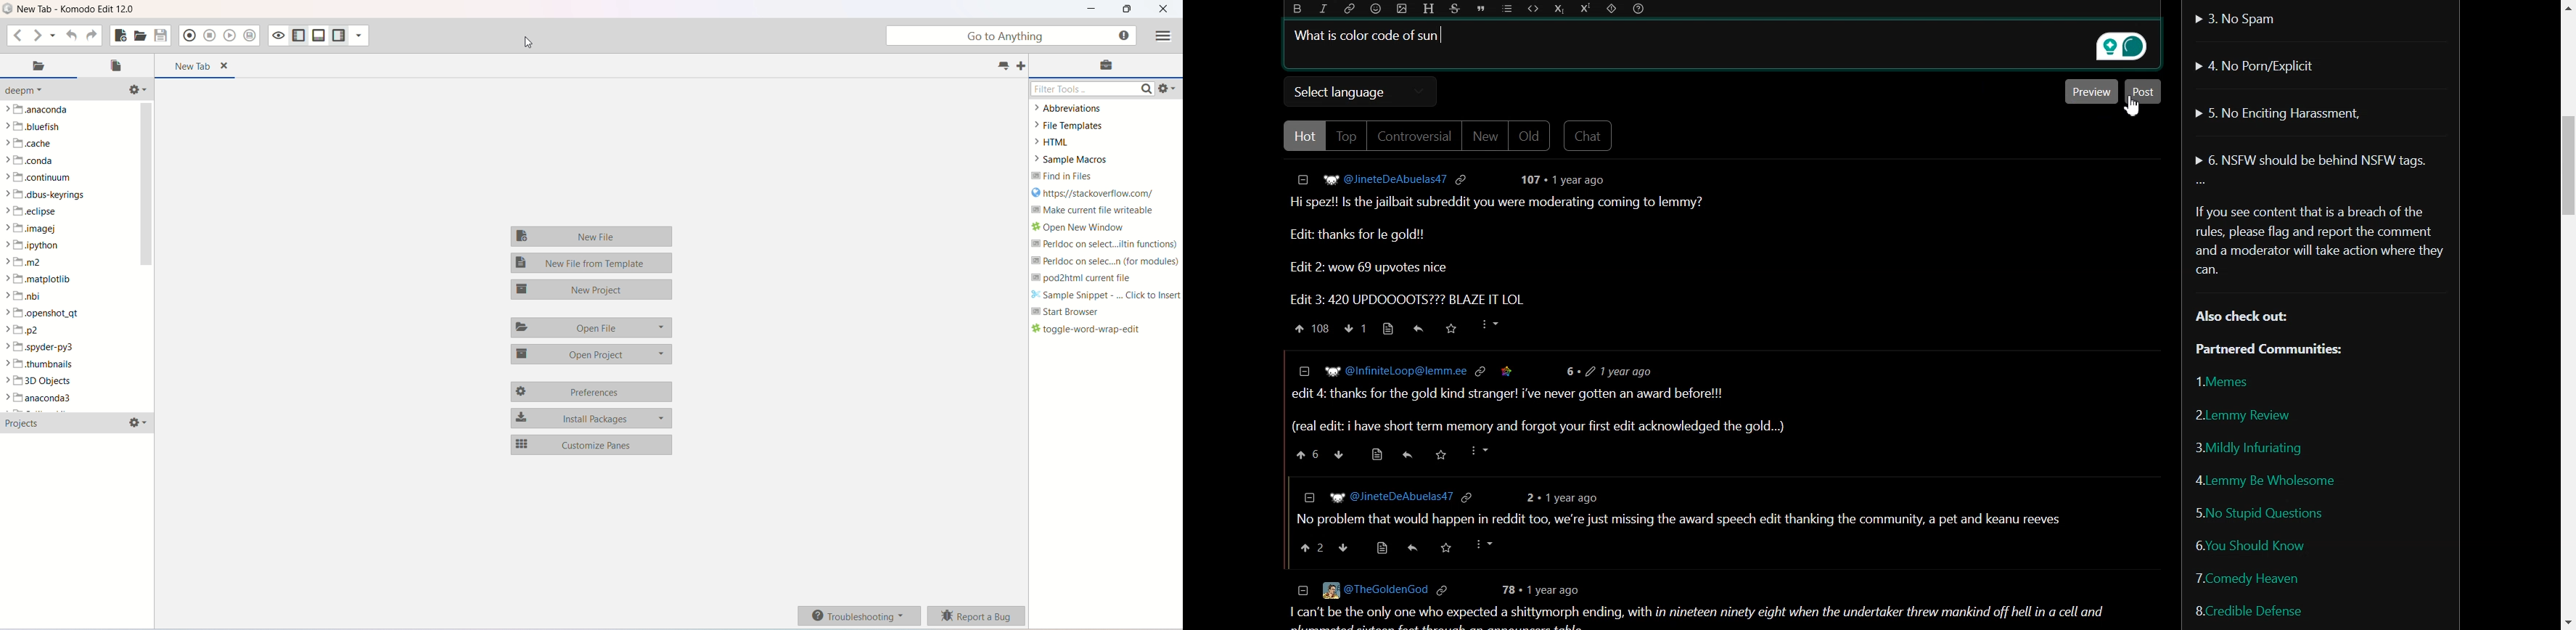 The height and width of the screenshot is (644, 2576). What do you see at coordinates (1072, 160) in the screenshot?
I see `sample macros` at bounding box center [1072, 160].